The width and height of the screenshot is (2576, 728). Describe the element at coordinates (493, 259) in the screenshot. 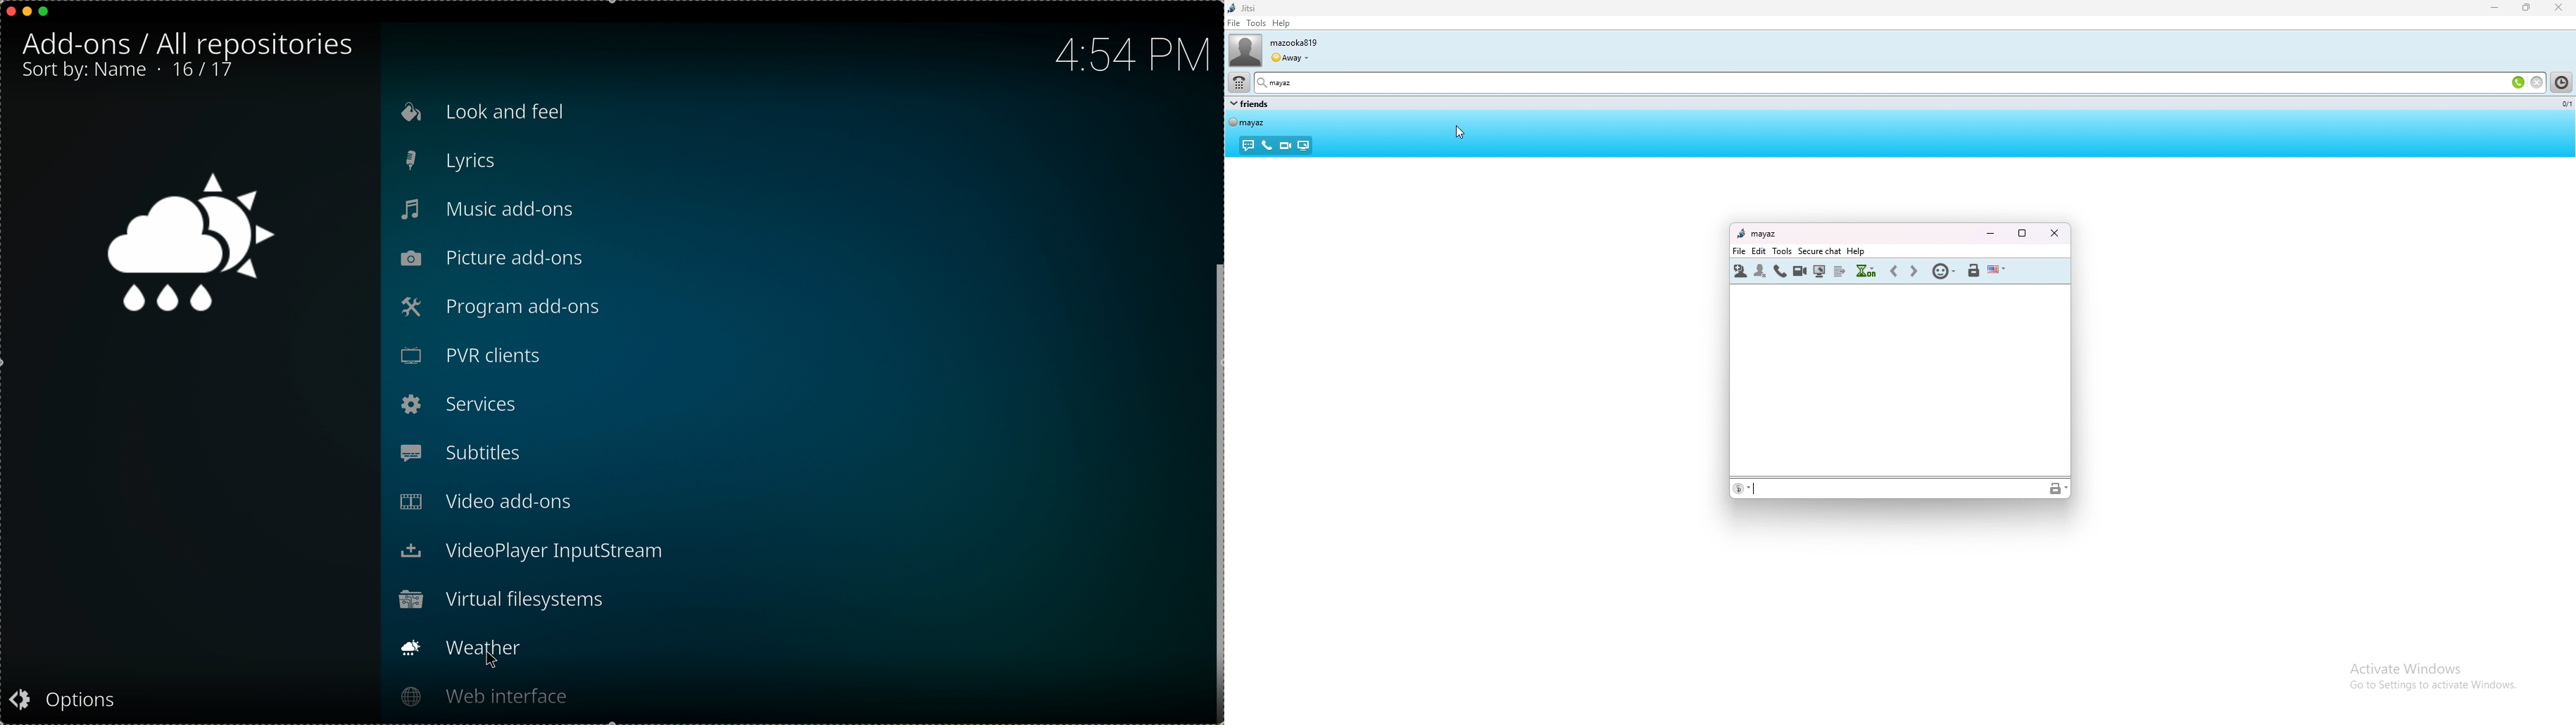

I see `picture add-ons` at that location.